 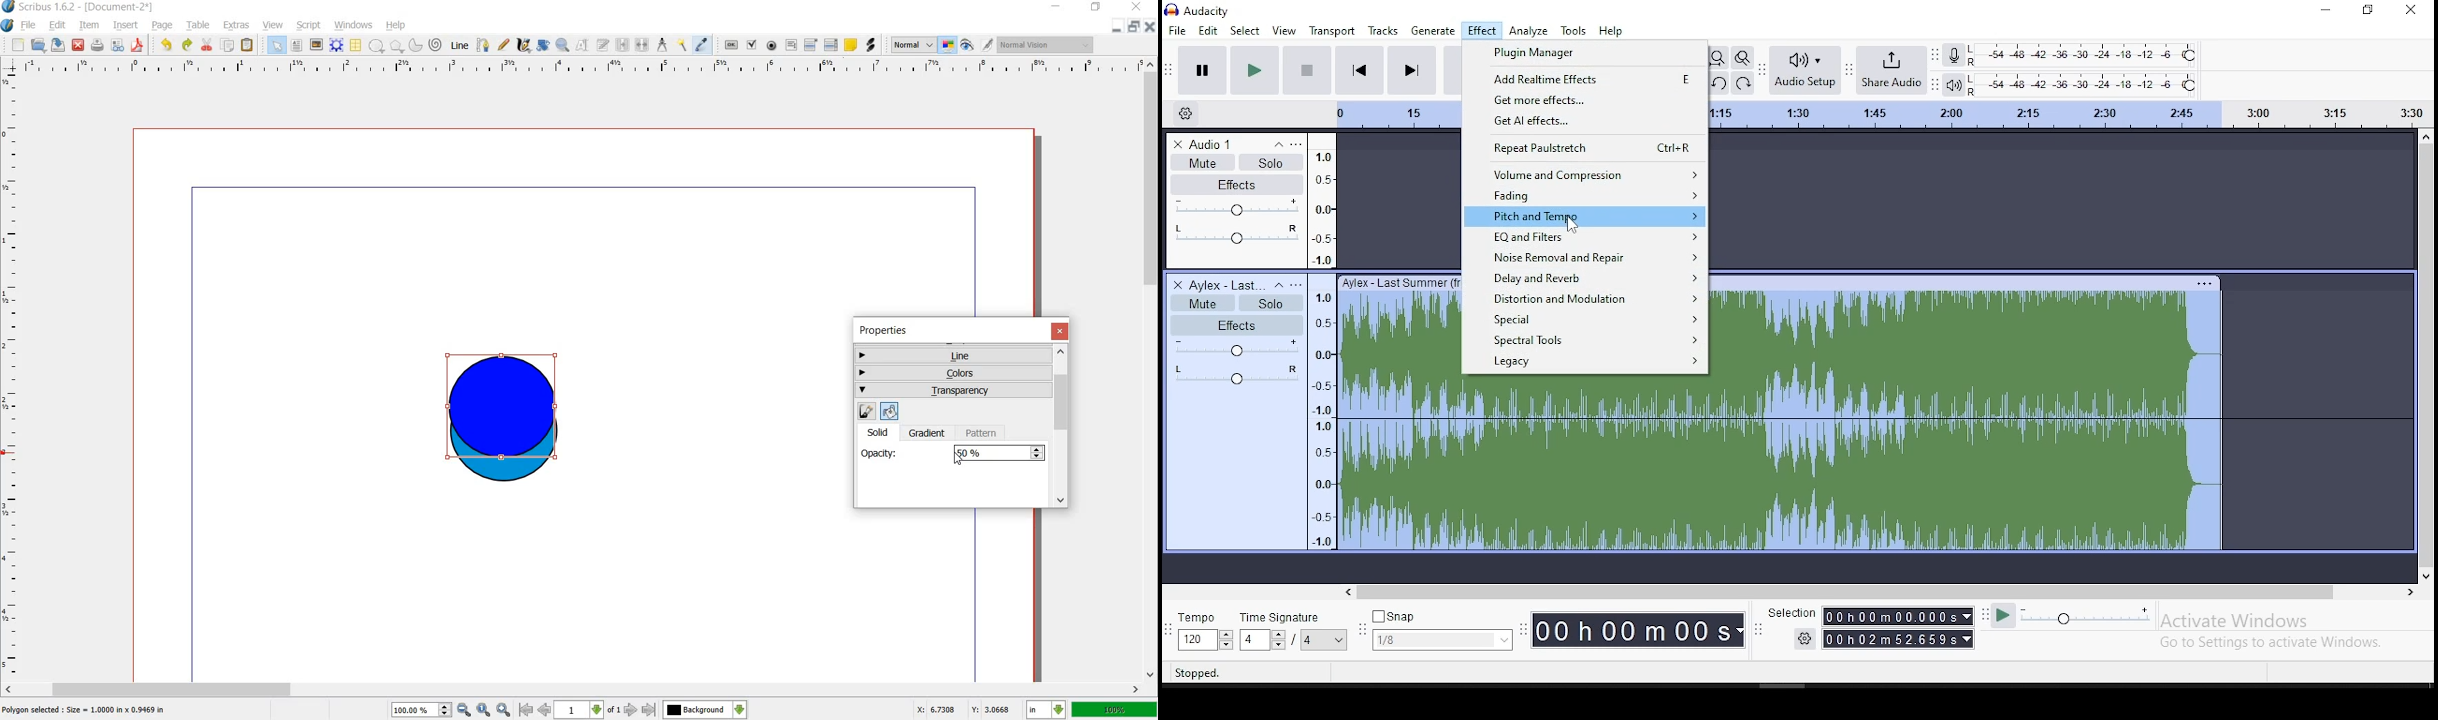 I want to click on open, so click(x=37, y=45).